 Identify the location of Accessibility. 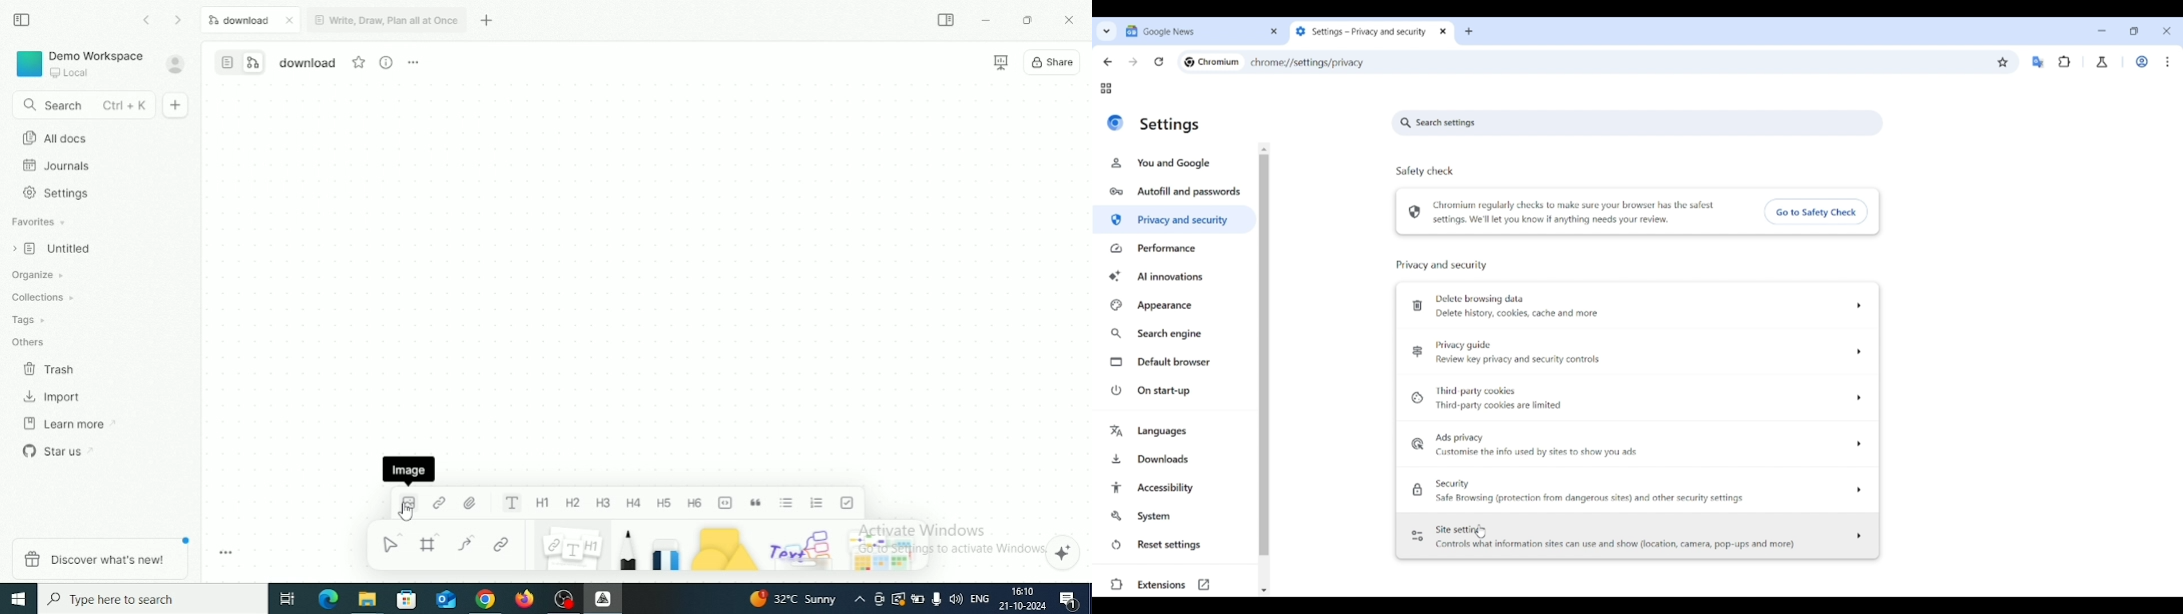
(1176, 488).